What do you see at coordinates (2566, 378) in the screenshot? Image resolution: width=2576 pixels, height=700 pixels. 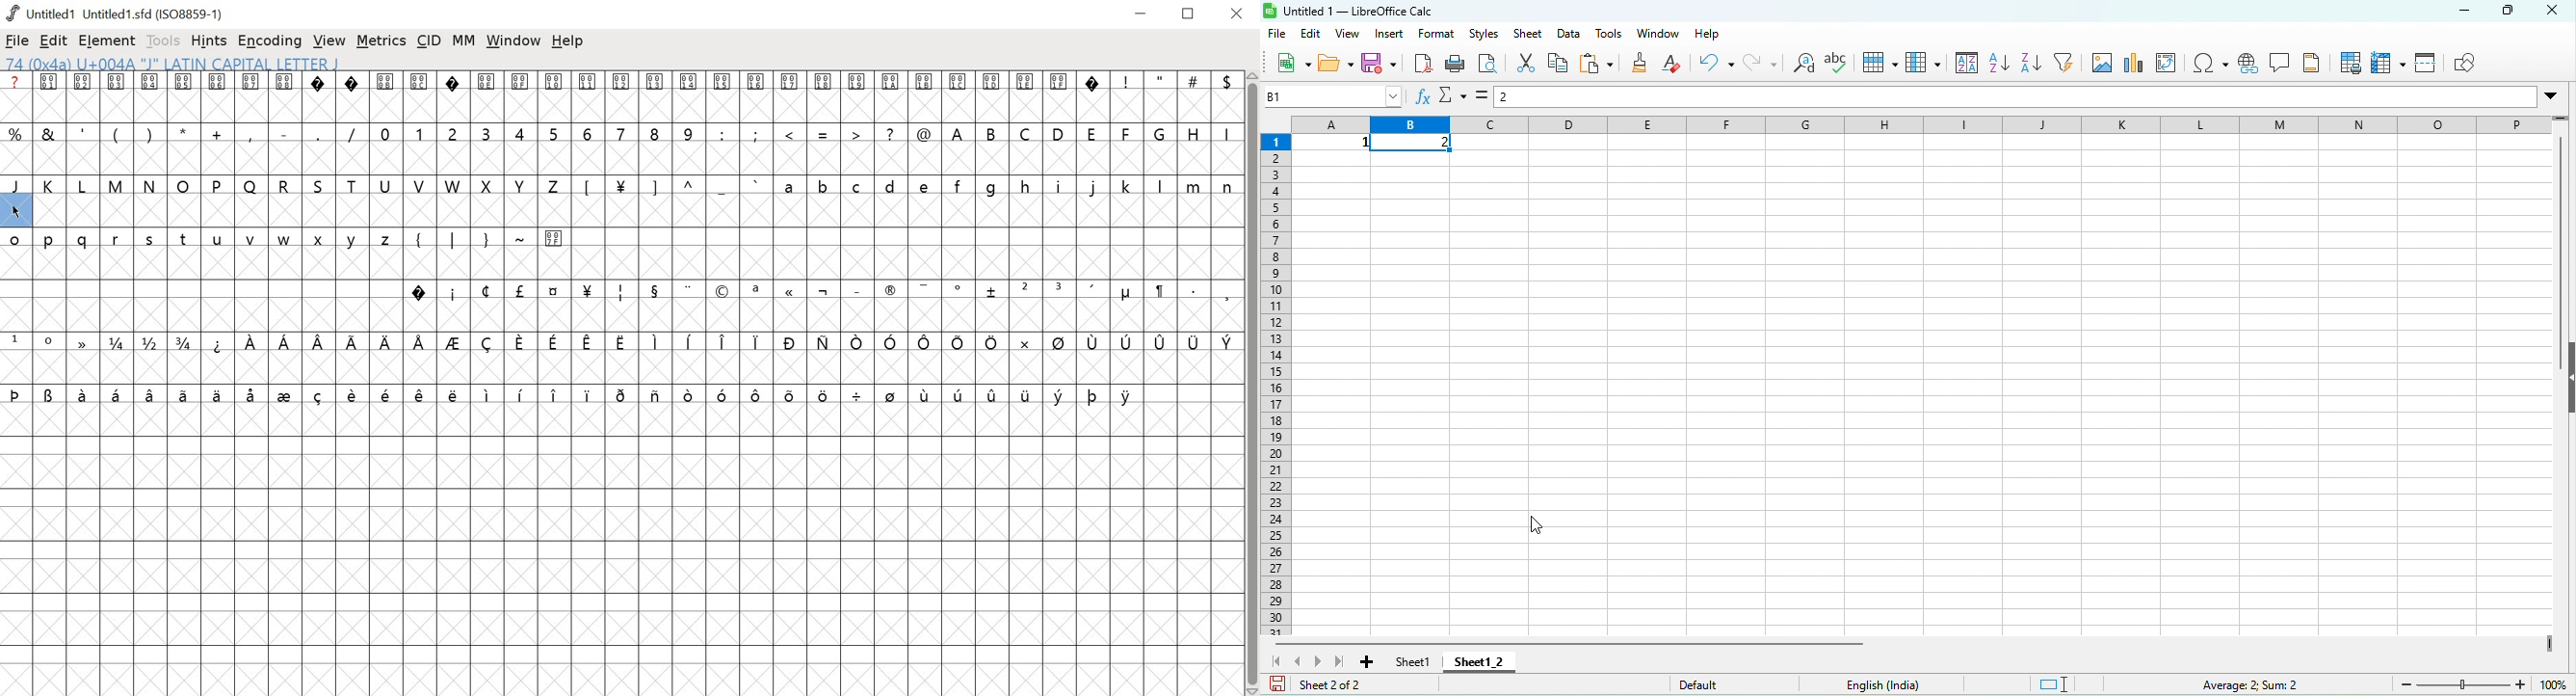 I see `height` at bounding box center [2566, 378].